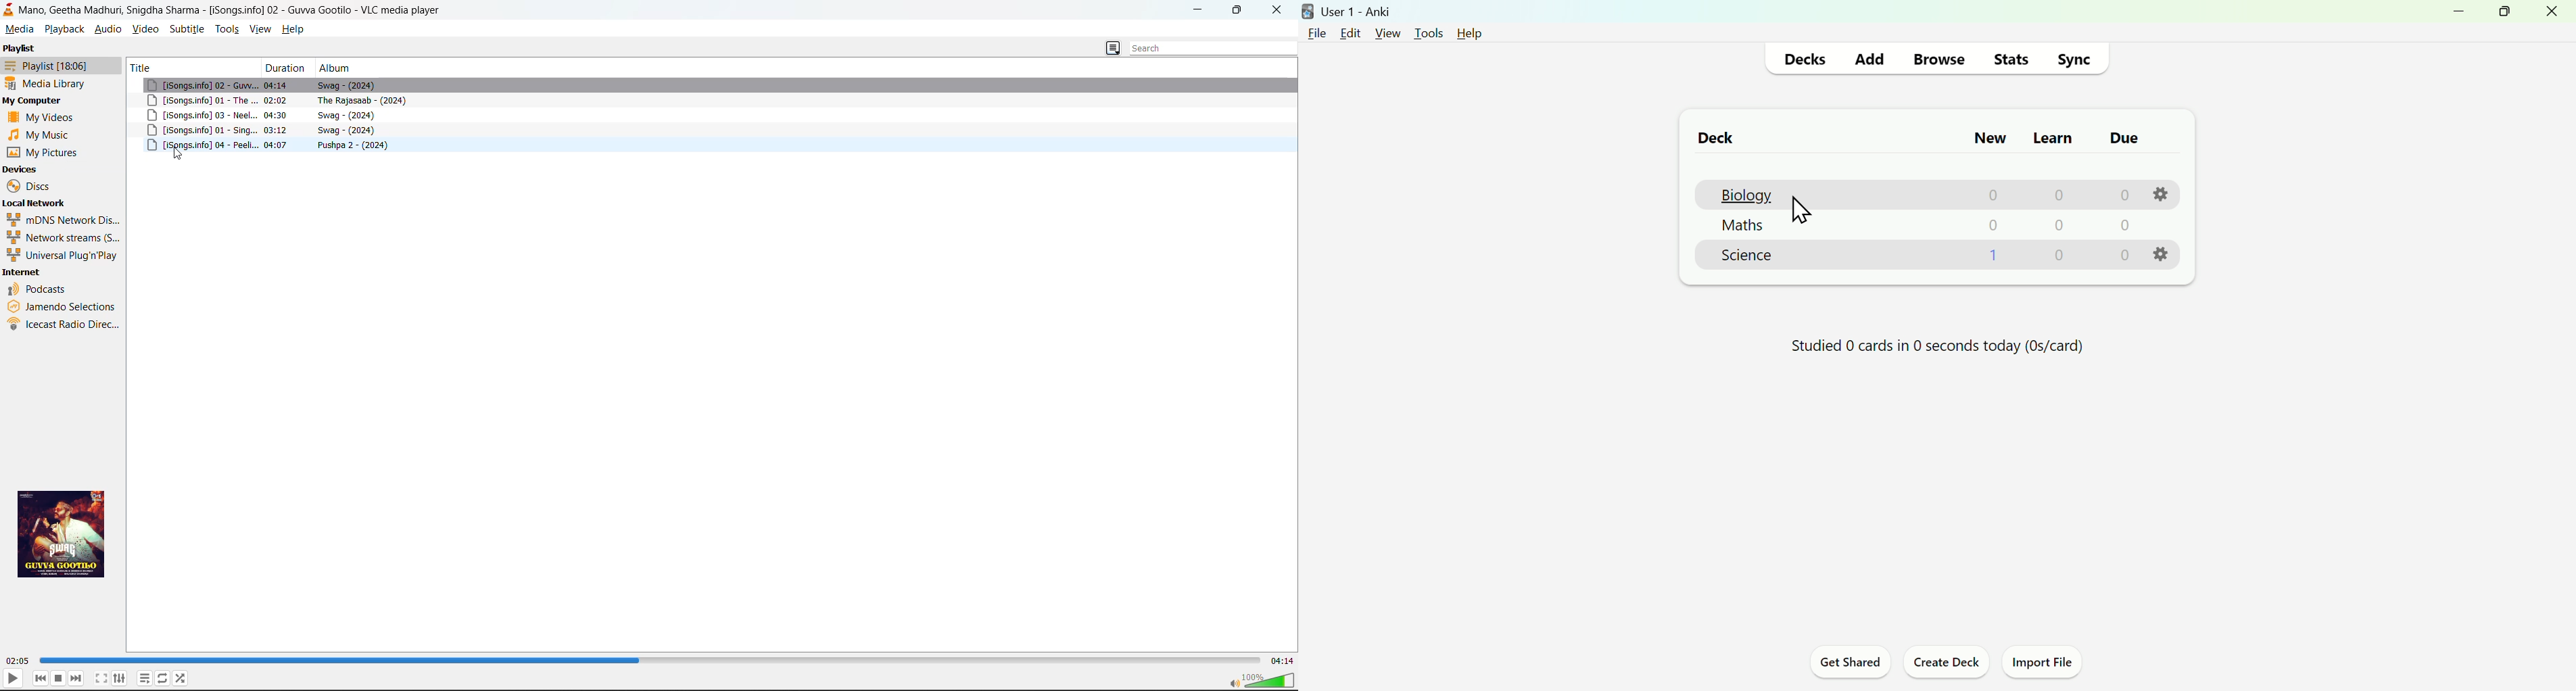 This screenshot has width=2576, height=700. What do you see at coordinates (62, 219) in the screenshot?
I see `mdns network` at bounding box center [62, 219].